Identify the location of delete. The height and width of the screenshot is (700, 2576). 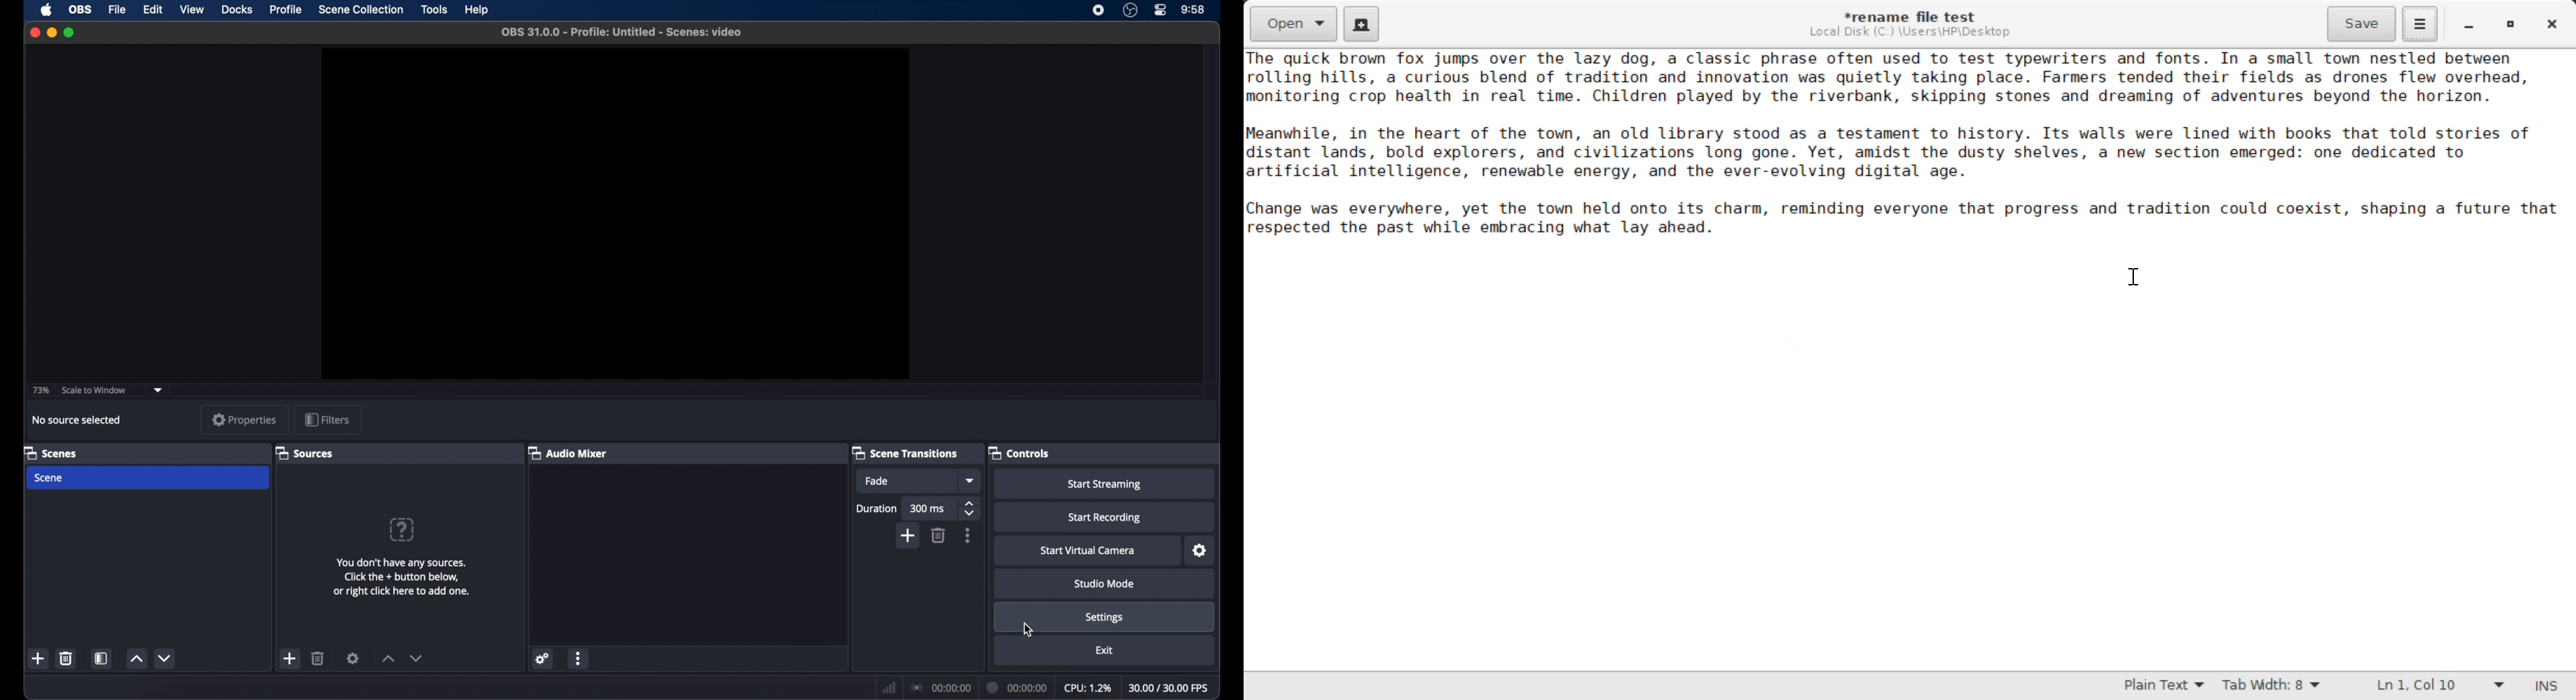
(938, 535).